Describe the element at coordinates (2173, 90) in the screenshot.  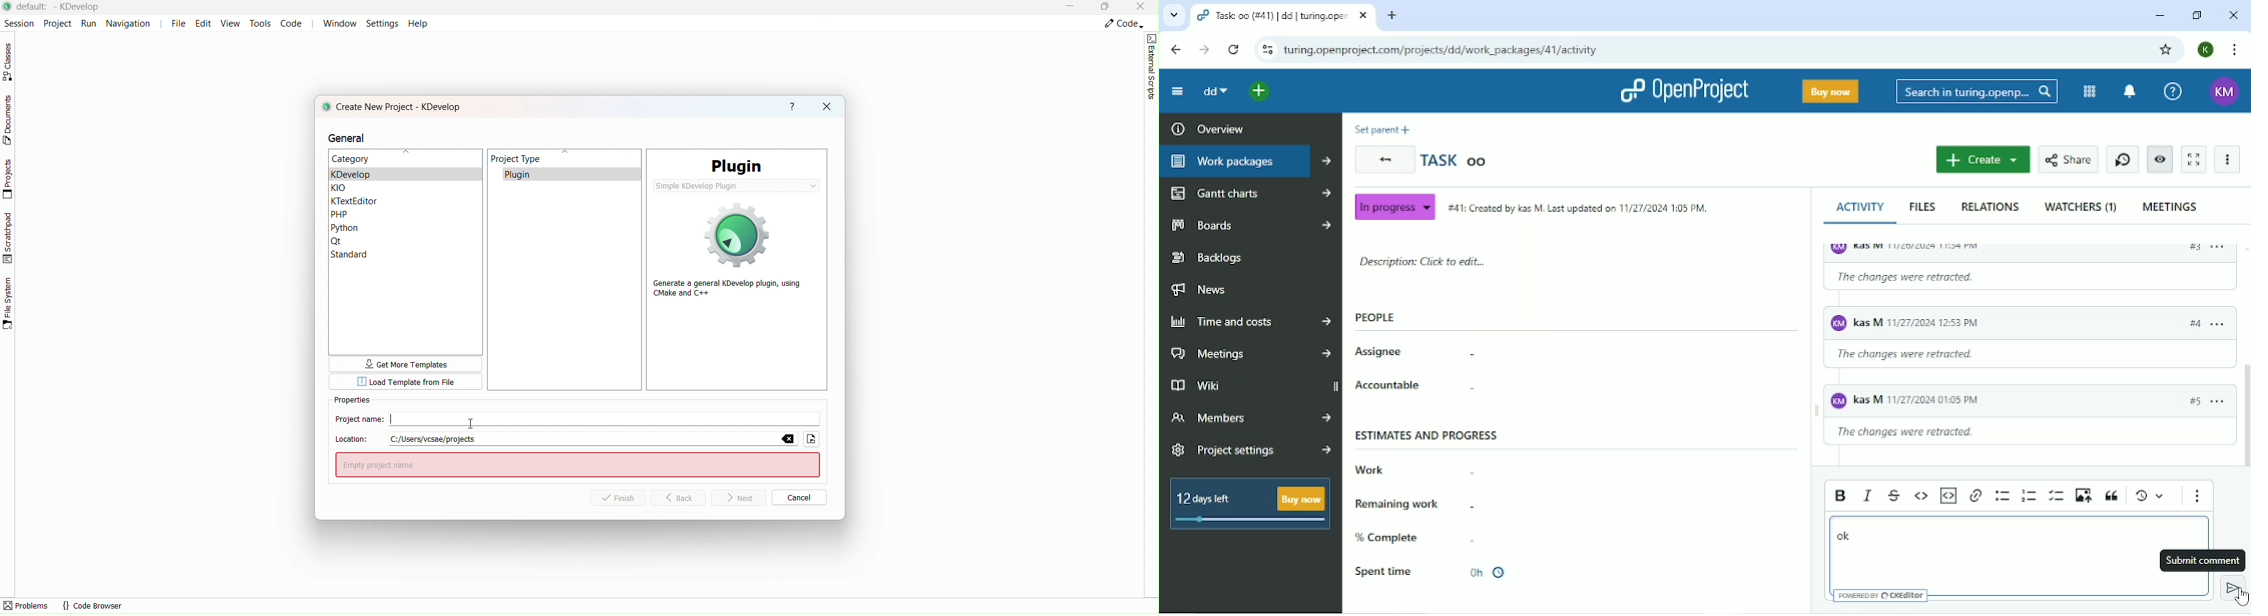
I see `Help` at that location.